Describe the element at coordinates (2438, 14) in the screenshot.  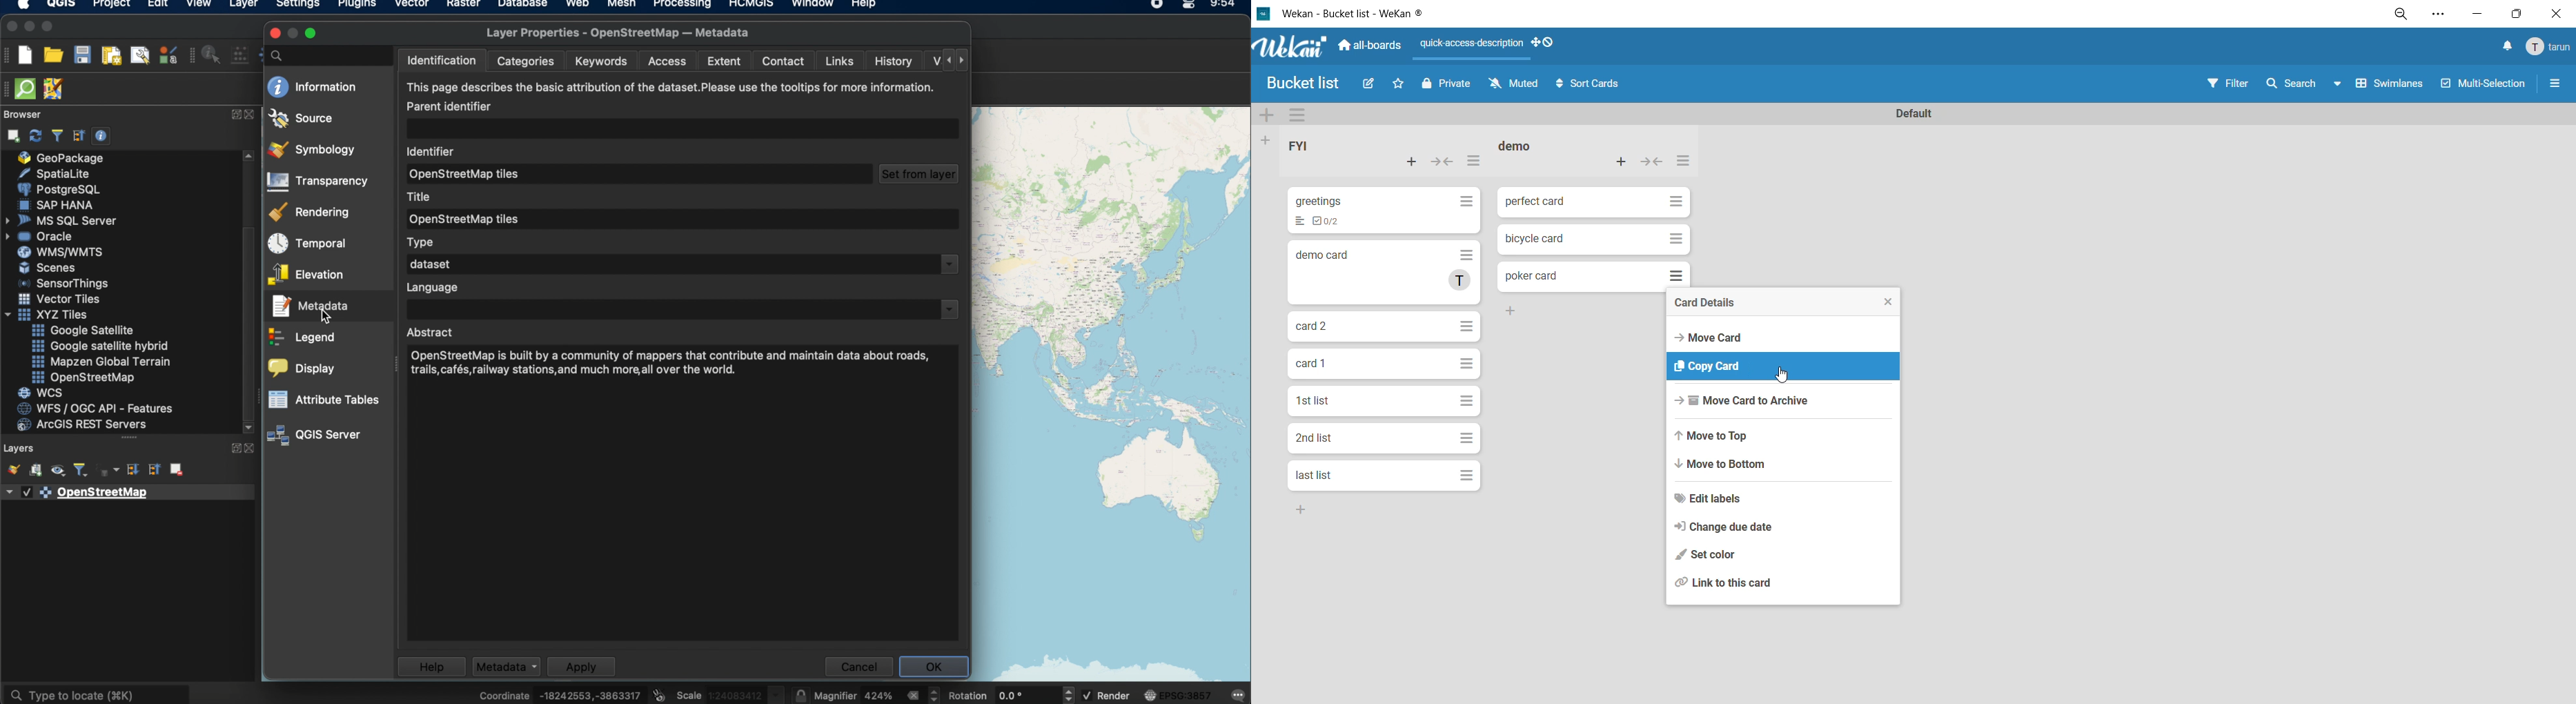
I see `settings` at that location.